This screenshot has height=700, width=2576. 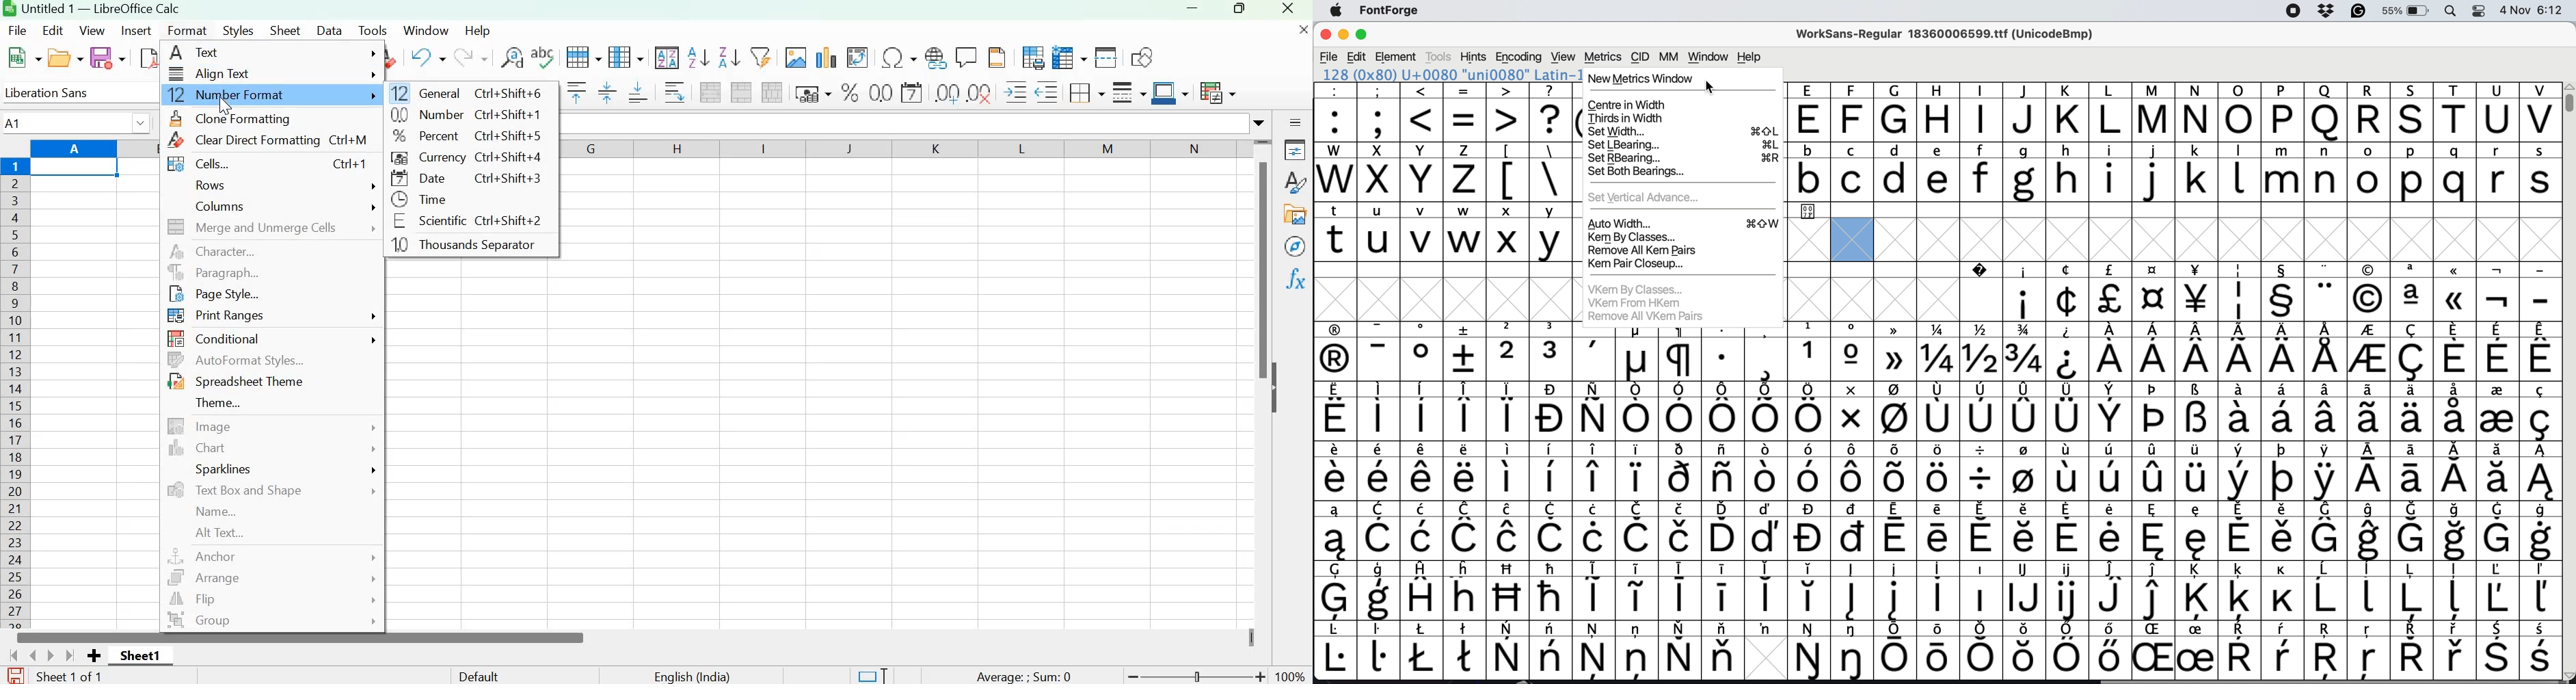 I want to click on Cursor, so click(x=225, y=106).